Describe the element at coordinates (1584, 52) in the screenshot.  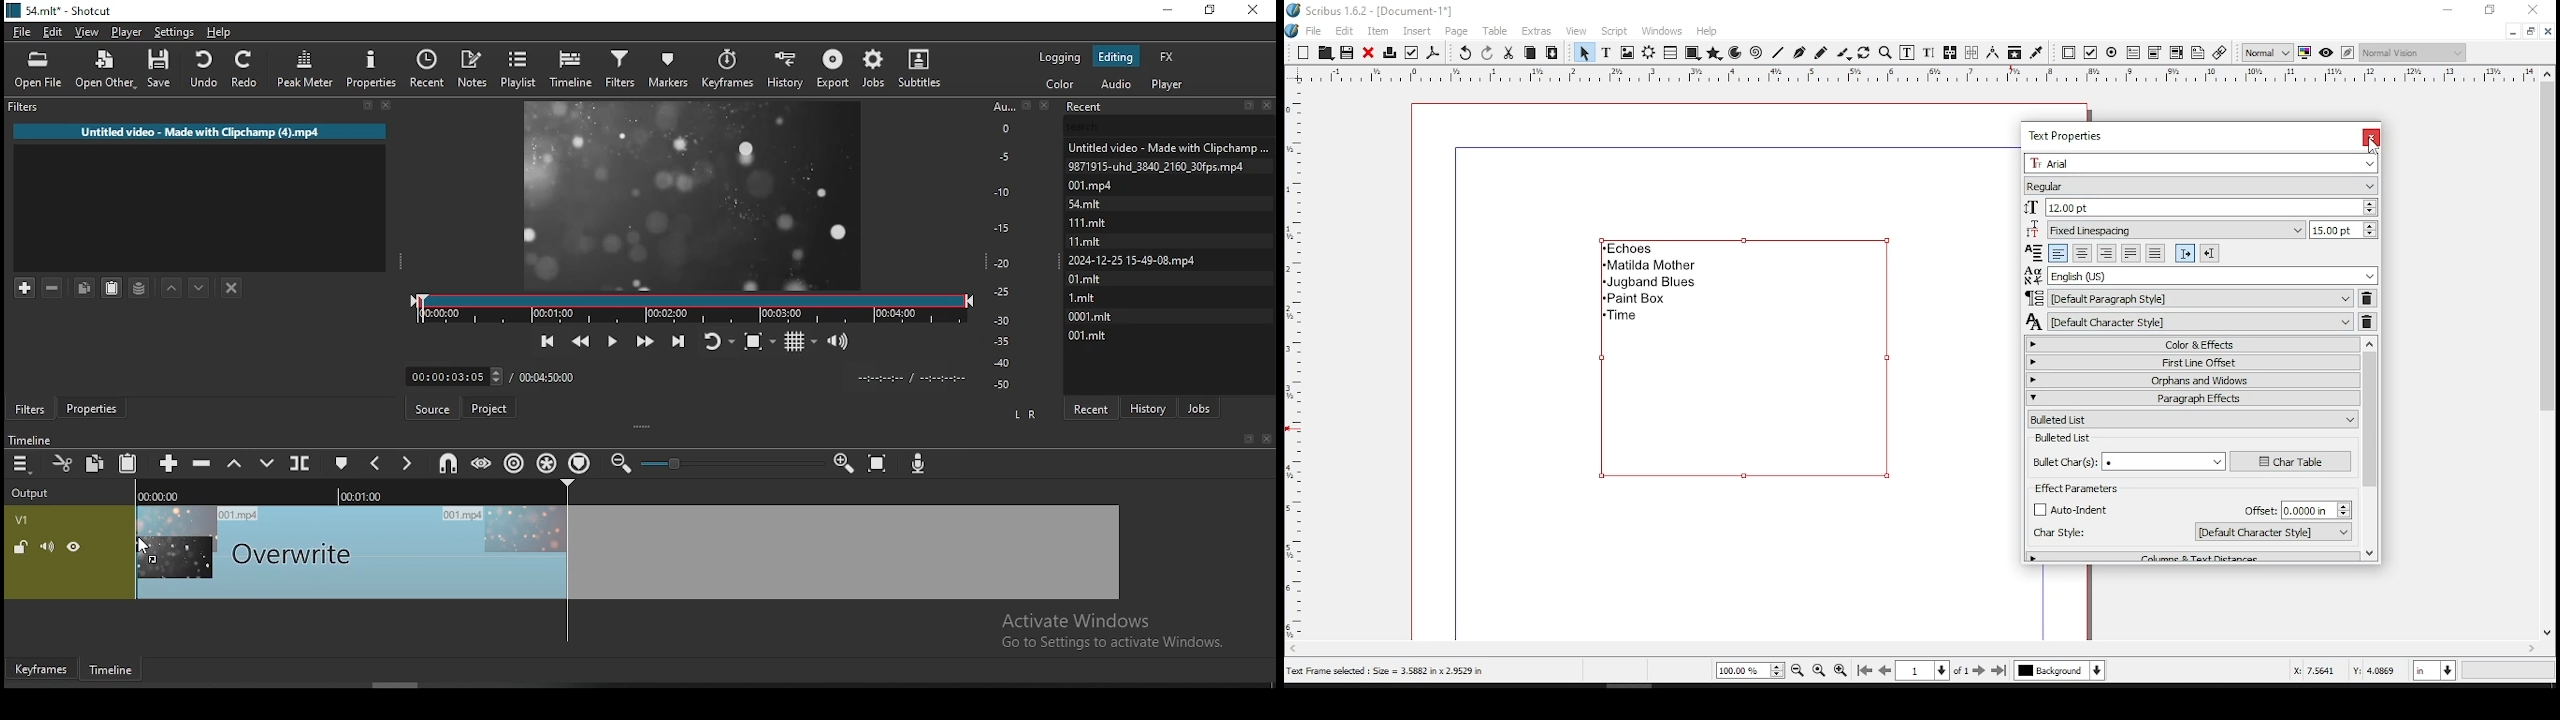
I see `select item` at that location.